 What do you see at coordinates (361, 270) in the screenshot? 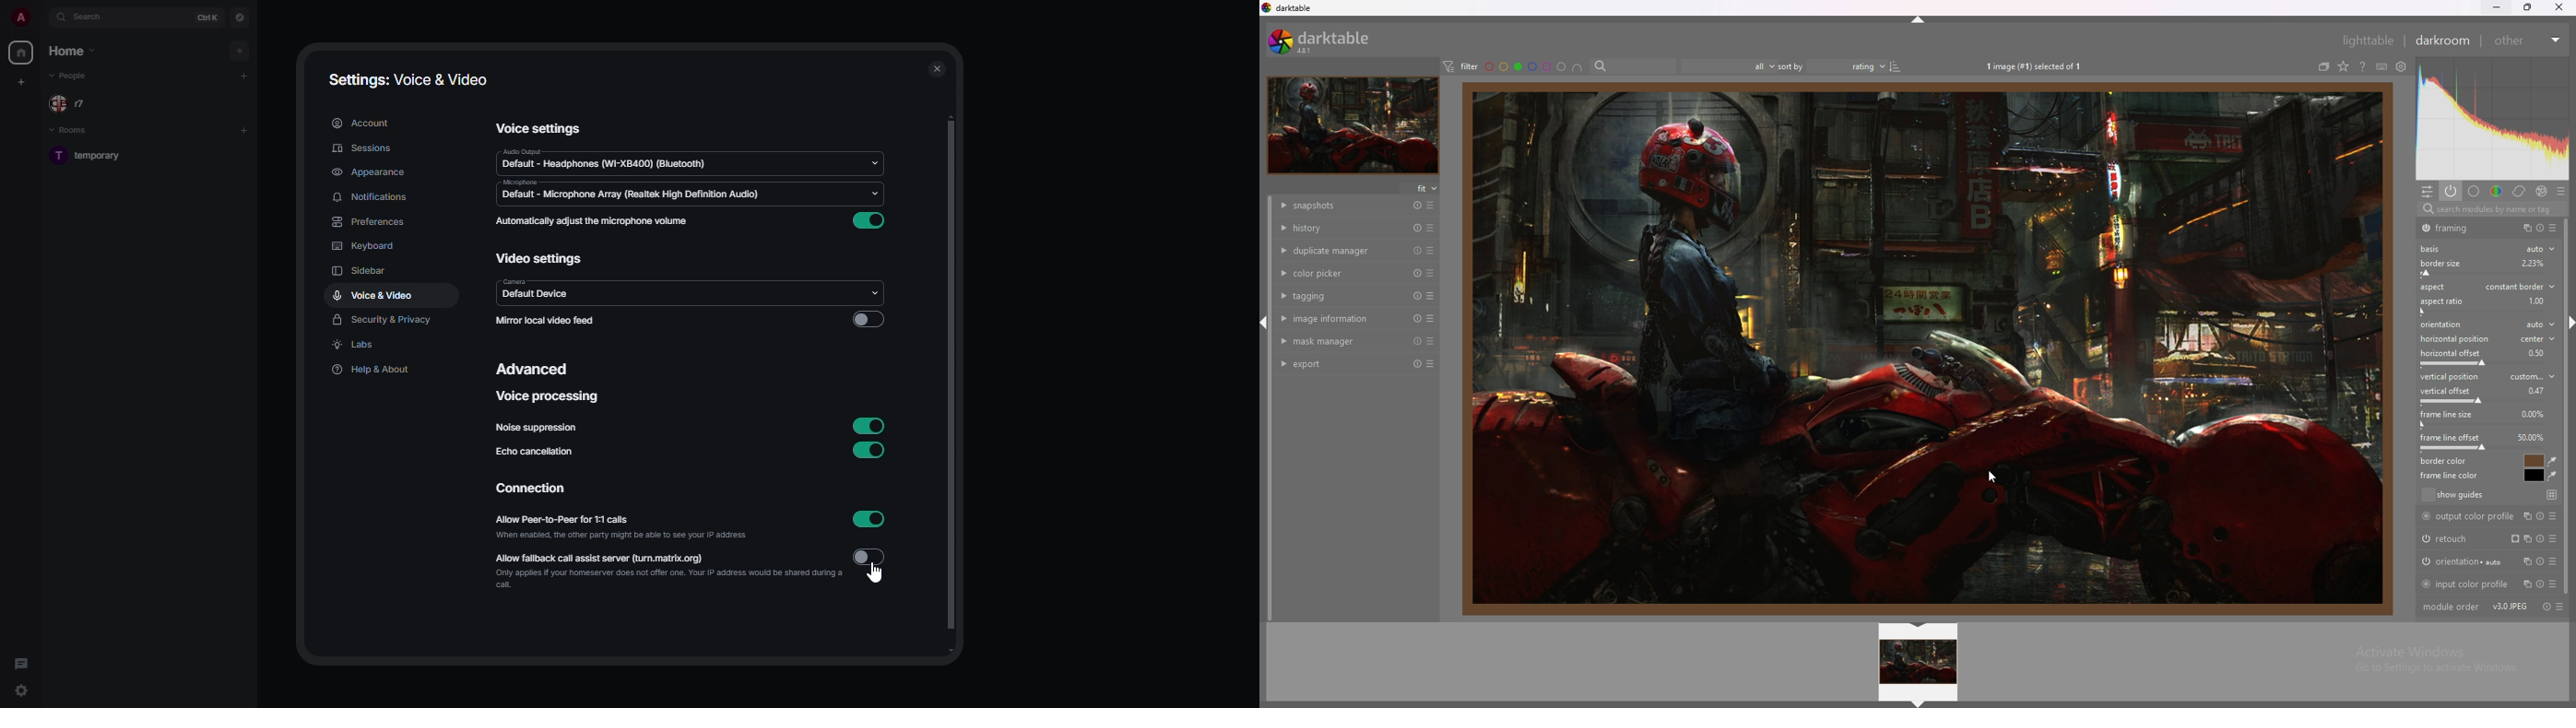
I see `sidebar` at bounding box center [361, 270].